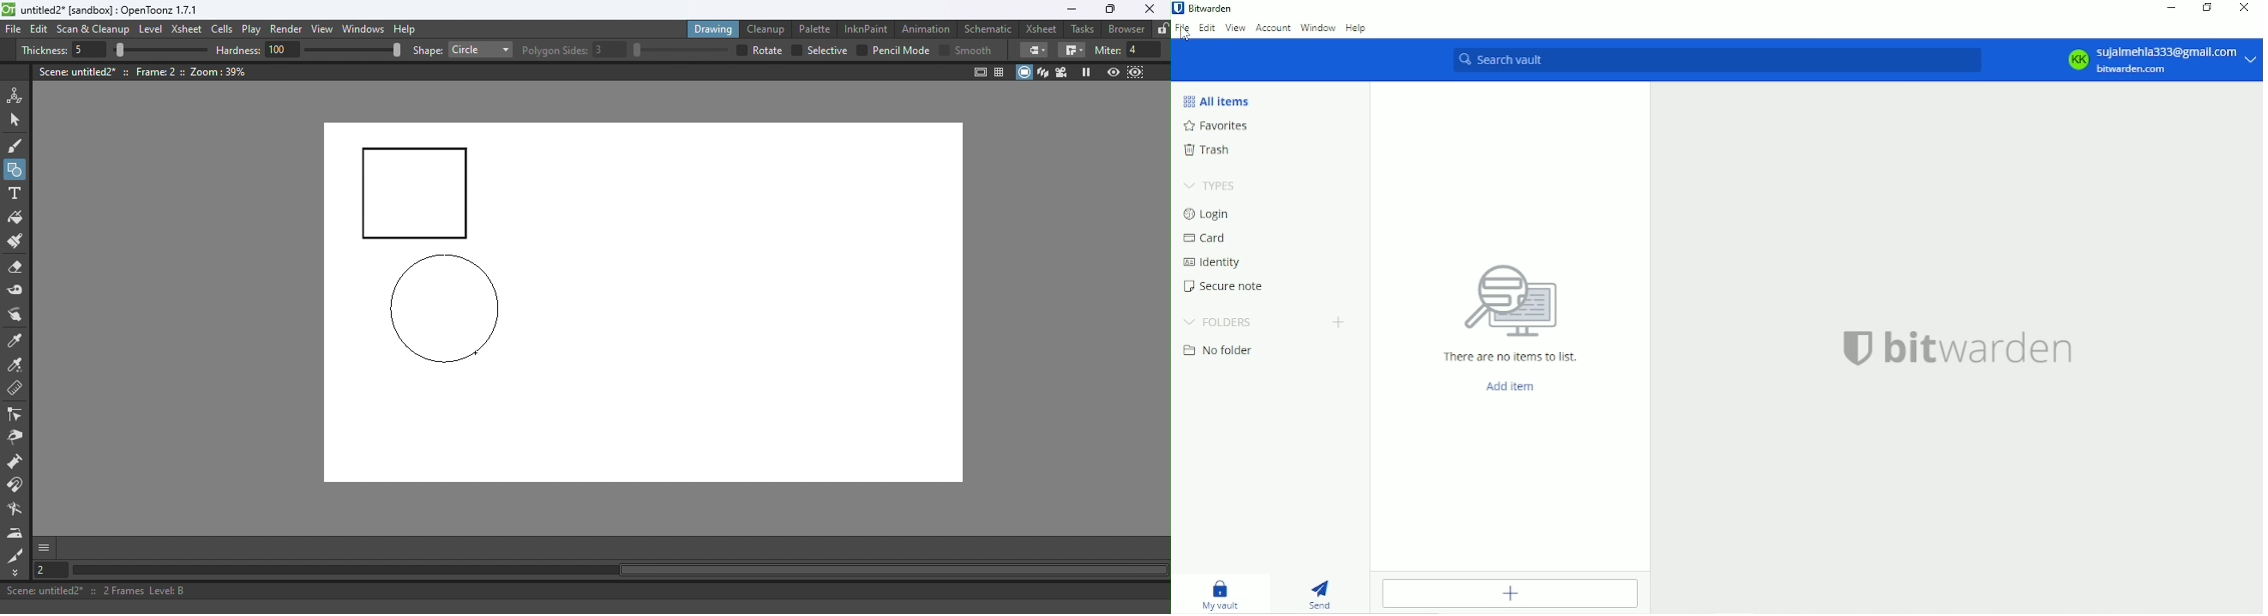  I want to click on Safe area, so click(979, 72).